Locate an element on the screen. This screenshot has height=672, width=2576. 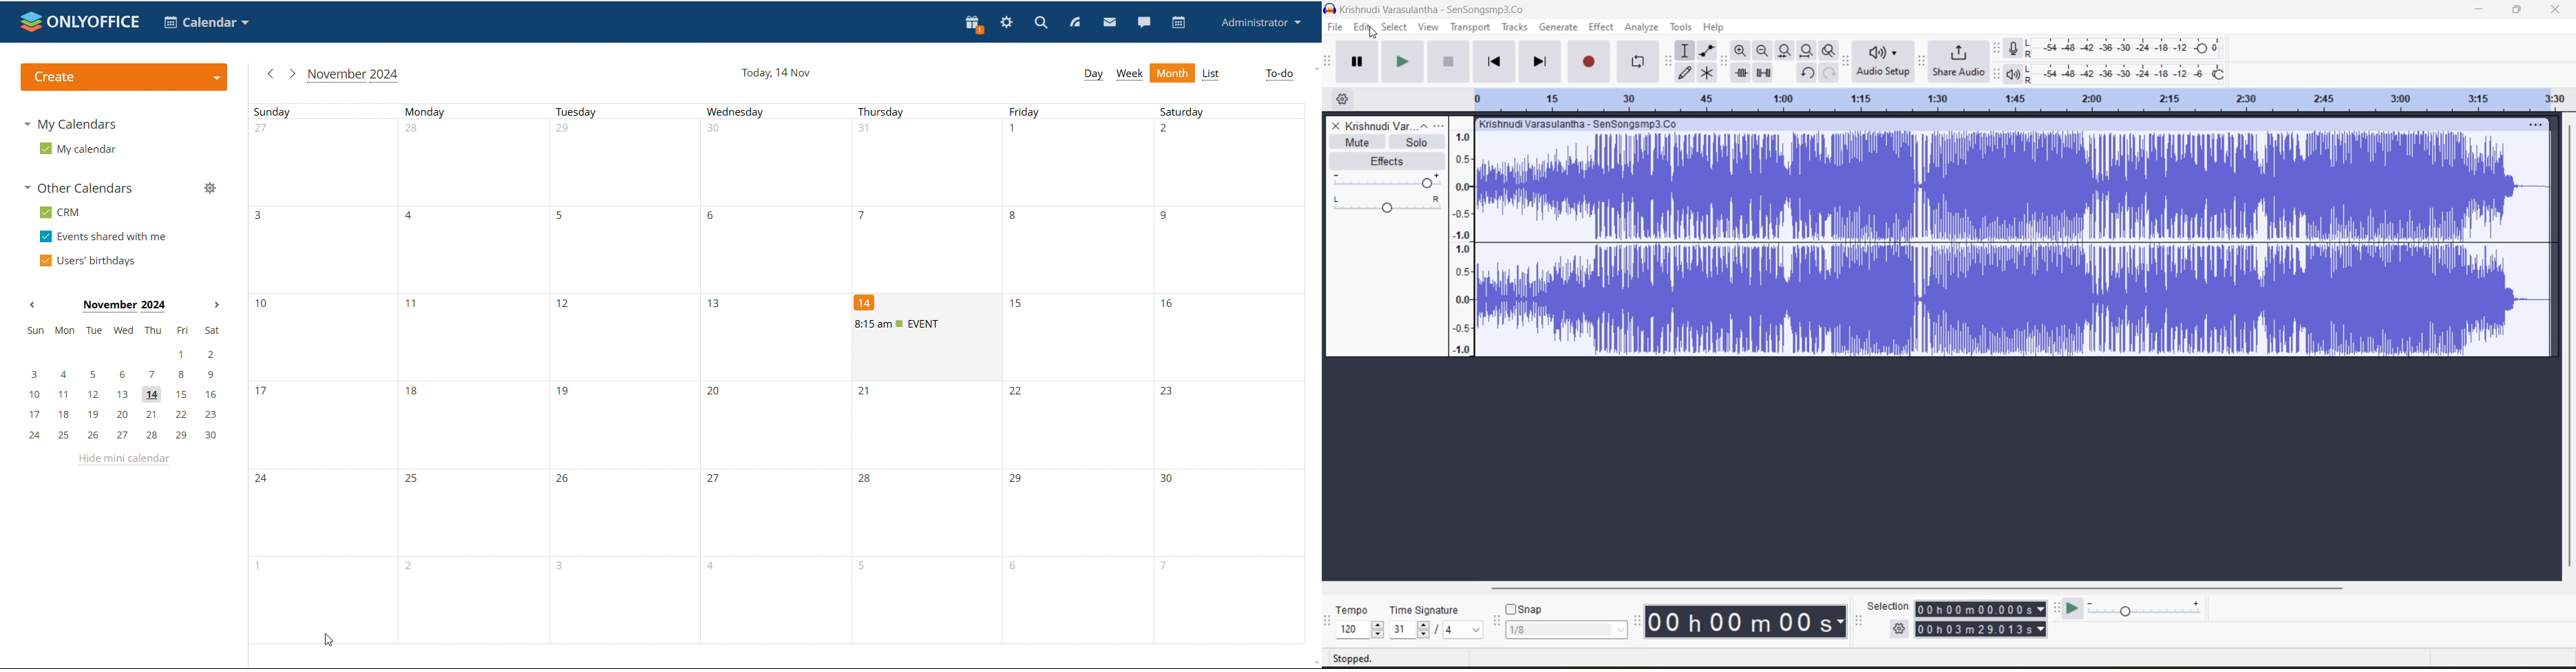
tempo is located at coordinates (1360, 622).